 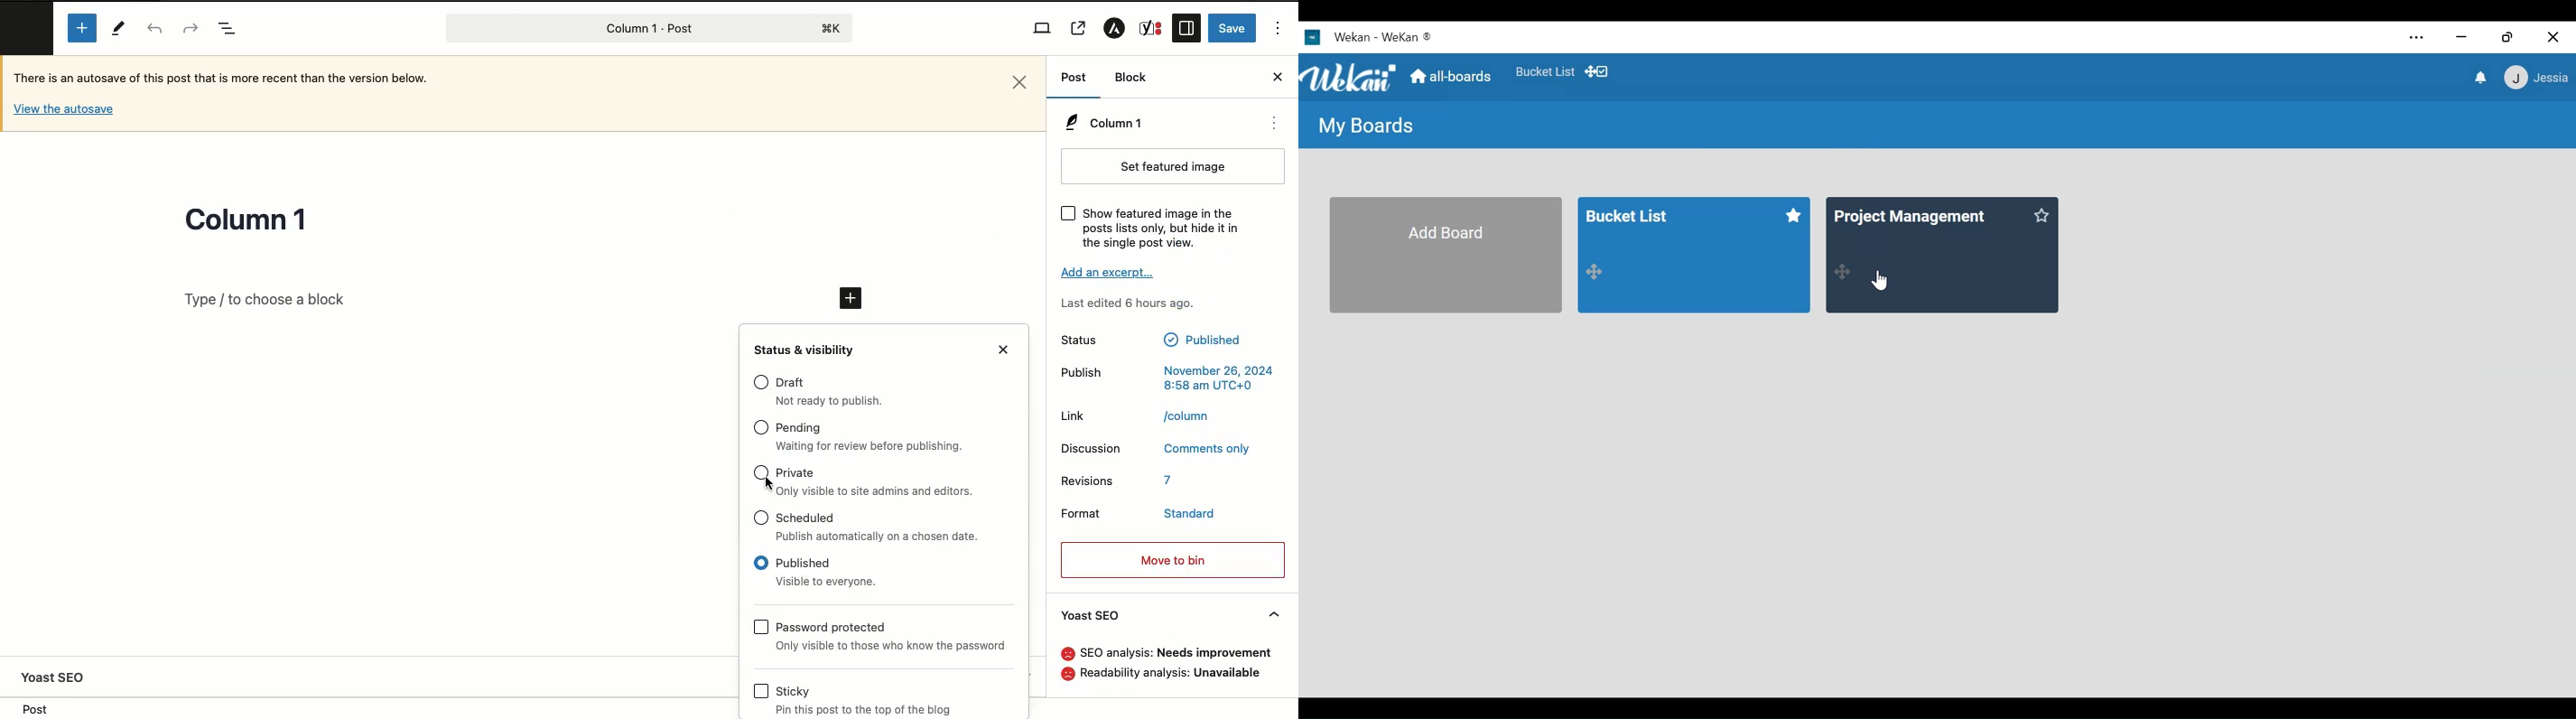 What do you see at coordinates (235, 81) in the screenshot?
I see `Autosave` at bounding box center [235, 81].